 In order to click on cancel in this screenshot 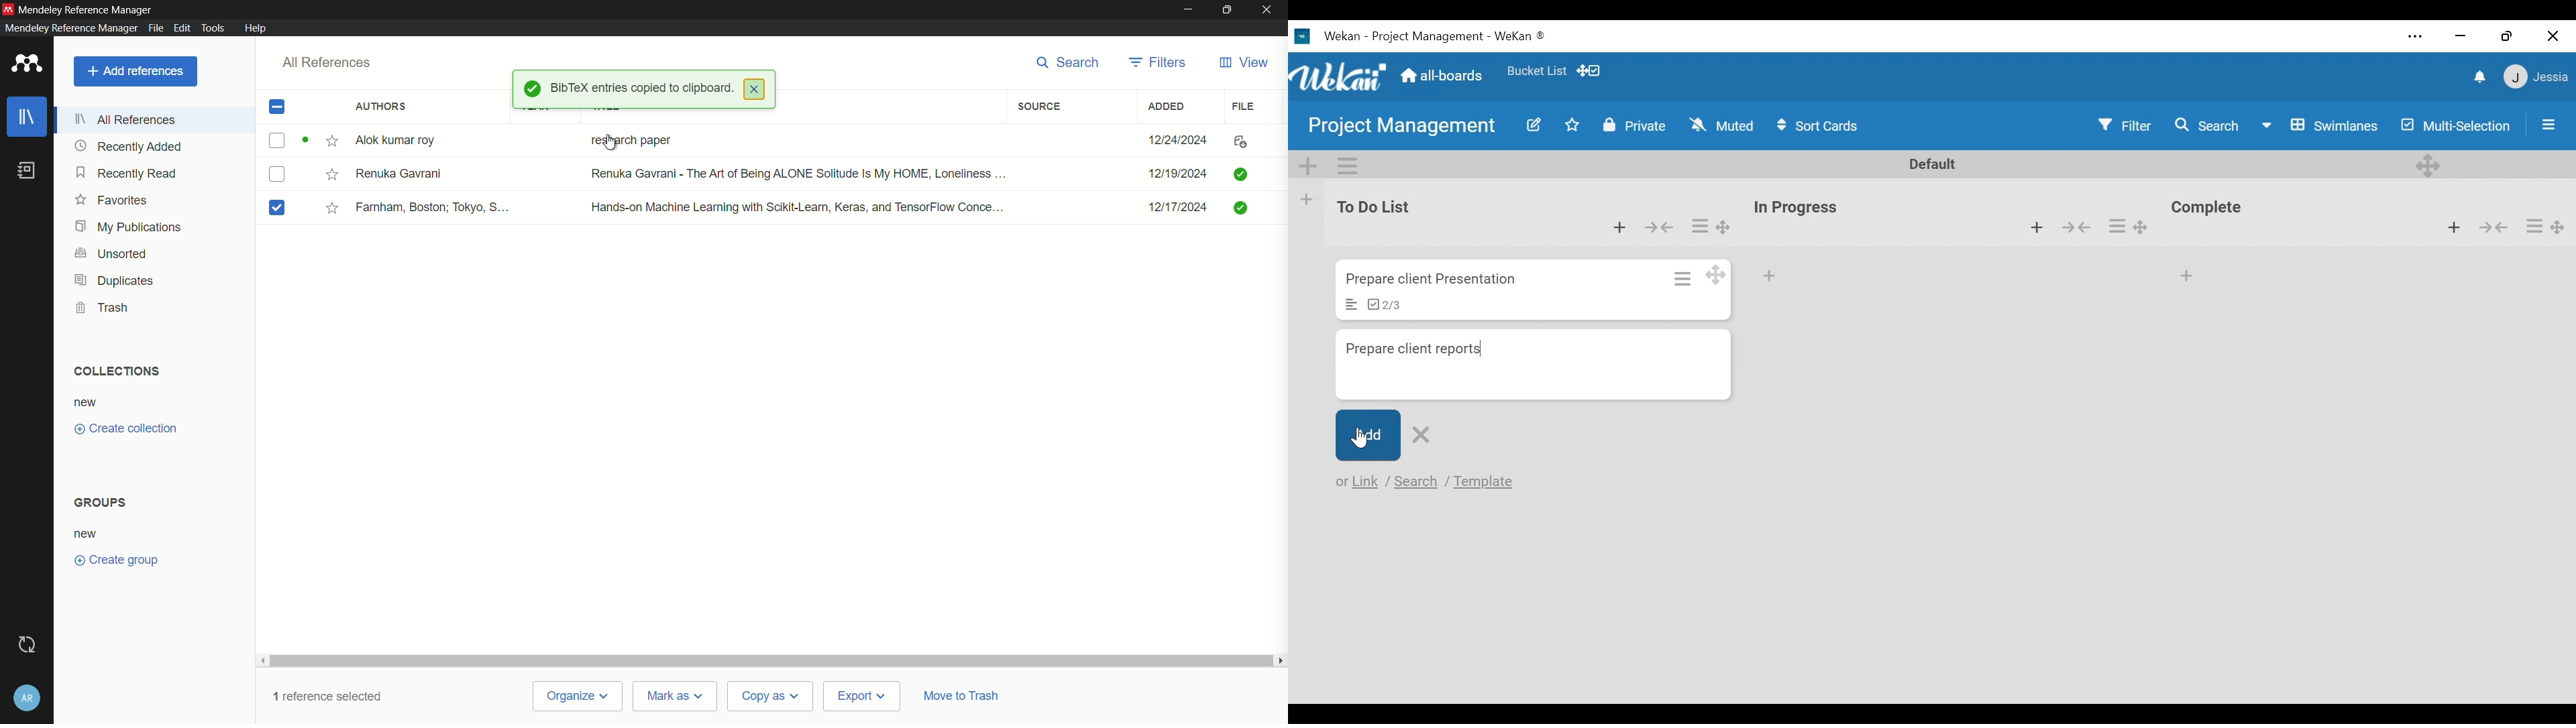, I will do `click(1425, 433)`.